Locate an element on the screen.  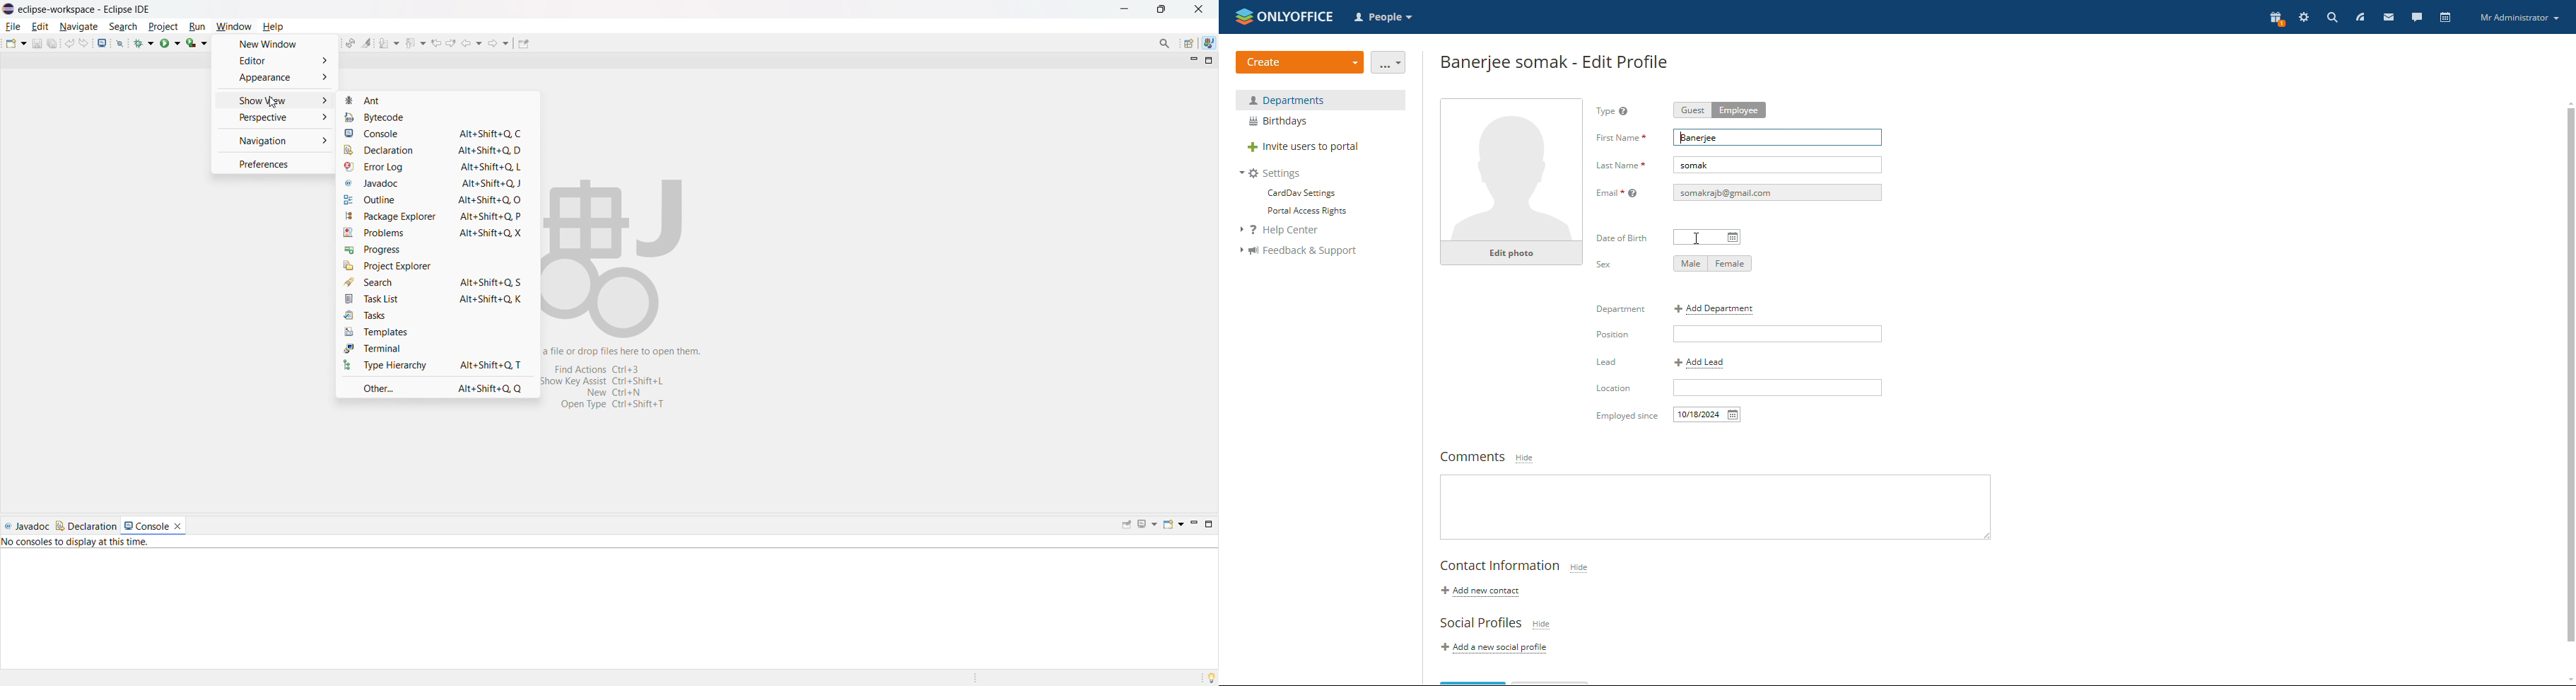
position is located at coordinates (1777, 333).